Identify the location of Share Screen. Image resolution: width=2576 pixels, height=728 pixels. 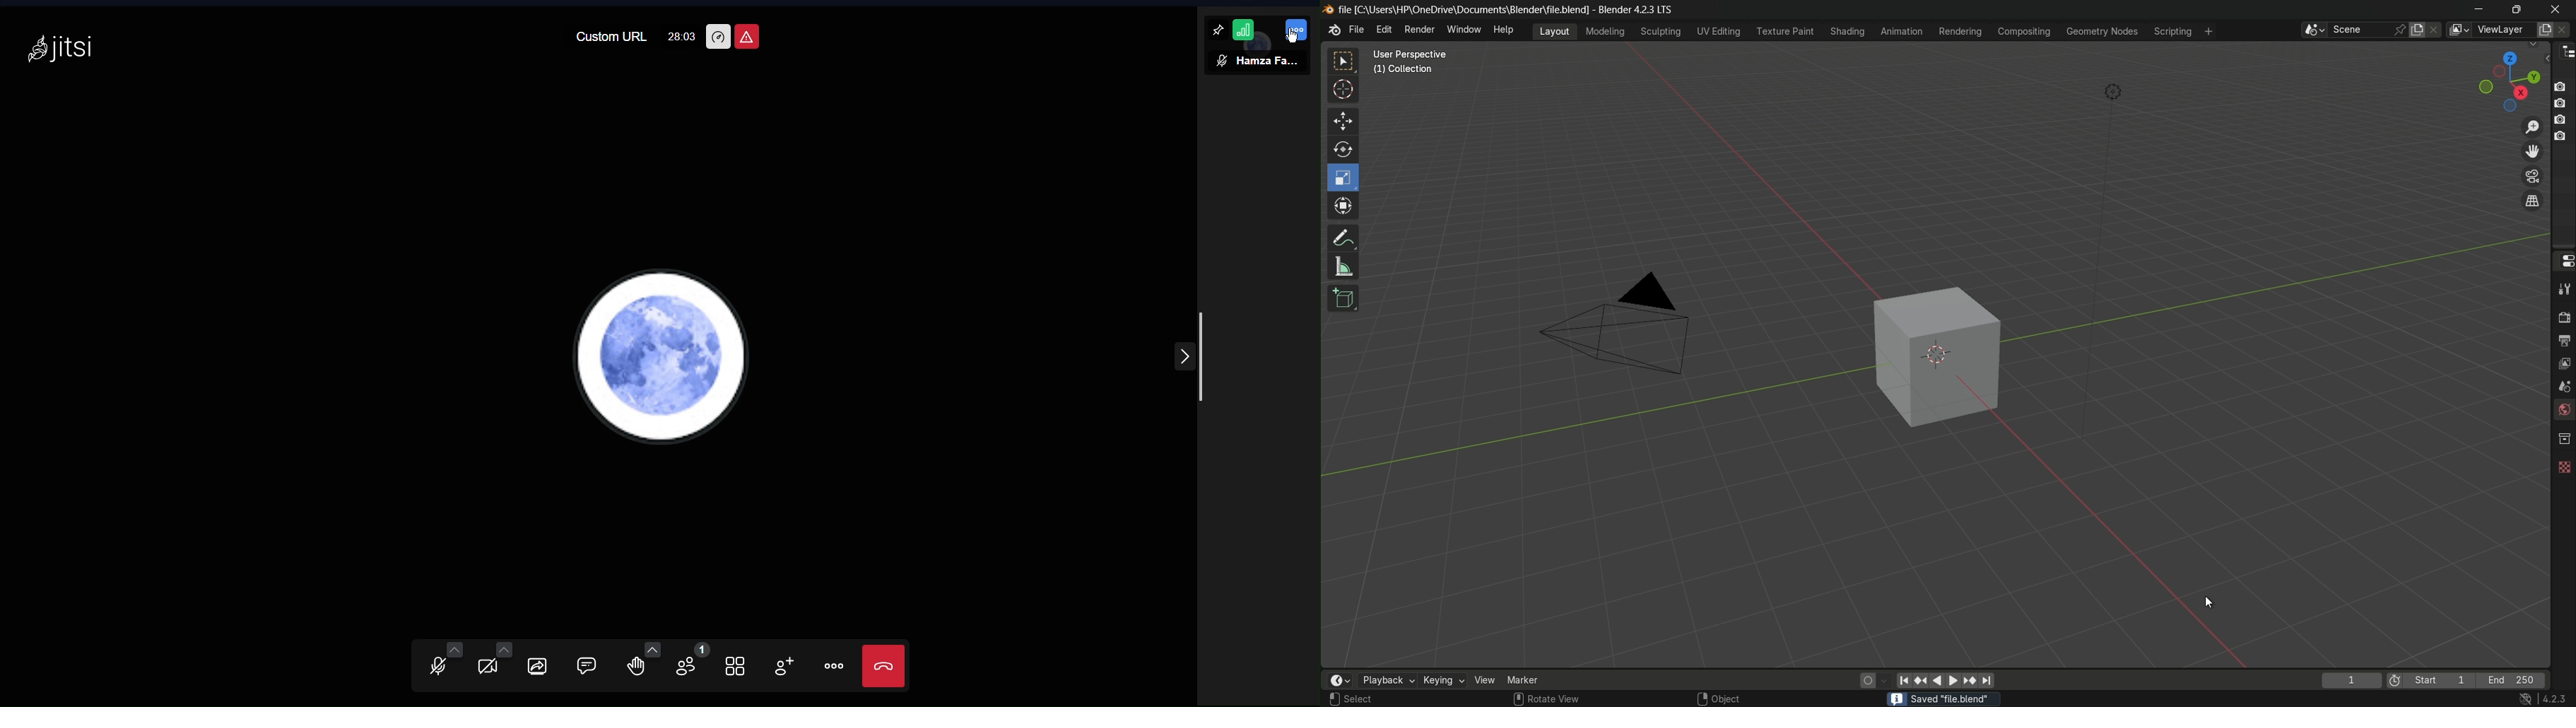
(544, 663).